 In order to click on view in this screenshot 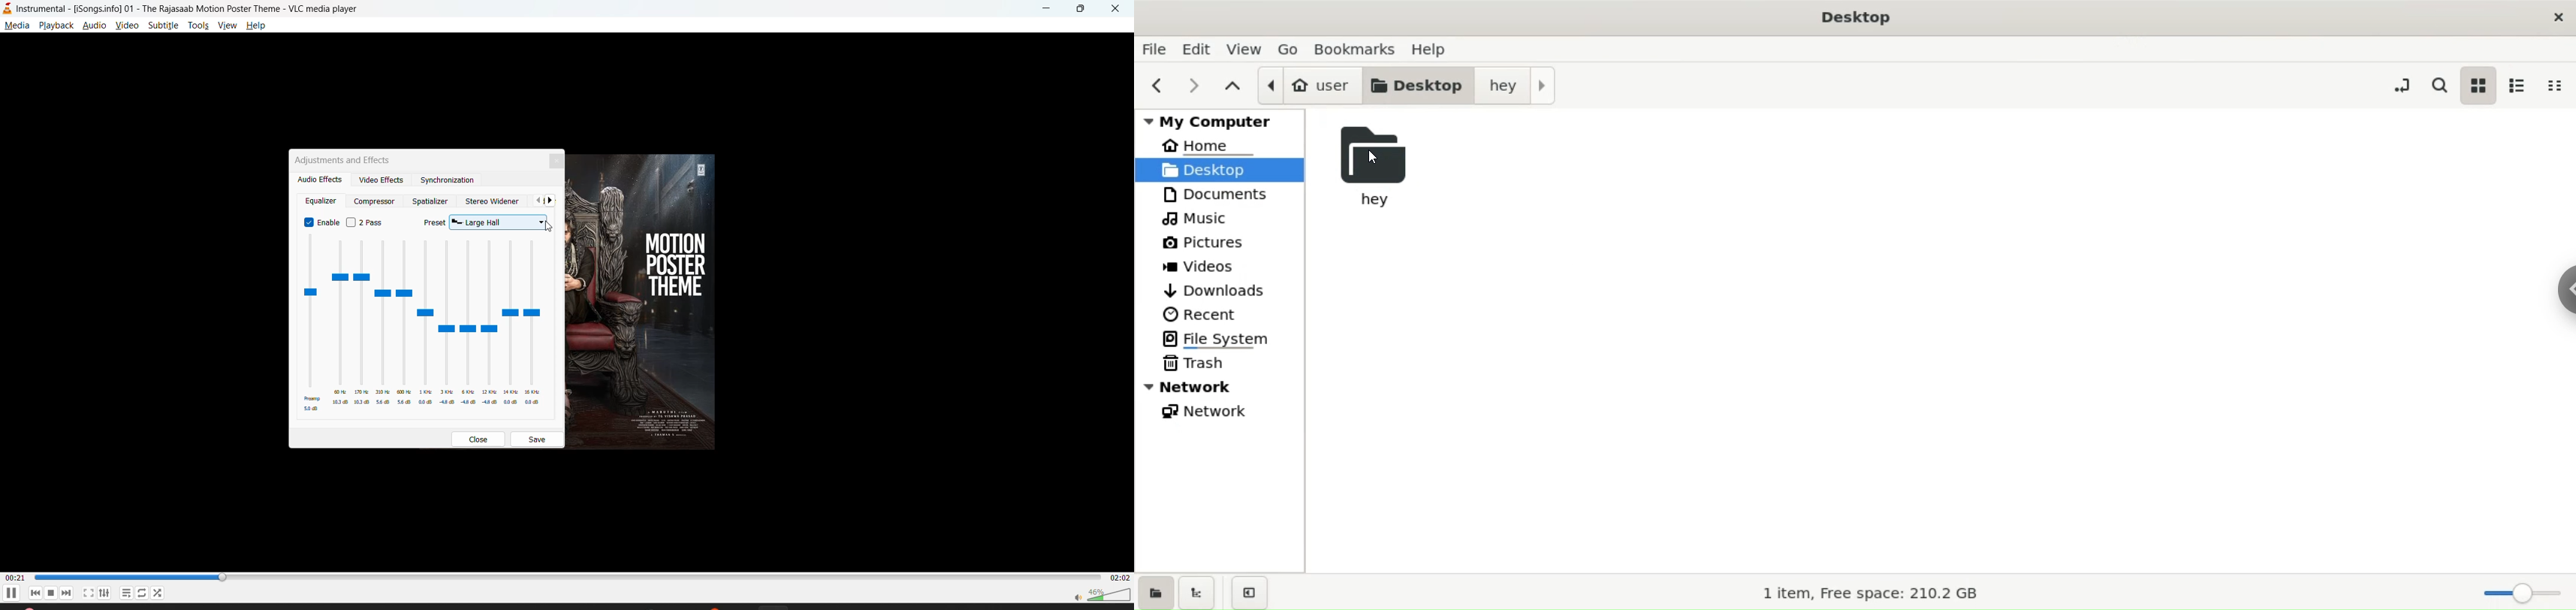, I will do `click(228, 27)`.